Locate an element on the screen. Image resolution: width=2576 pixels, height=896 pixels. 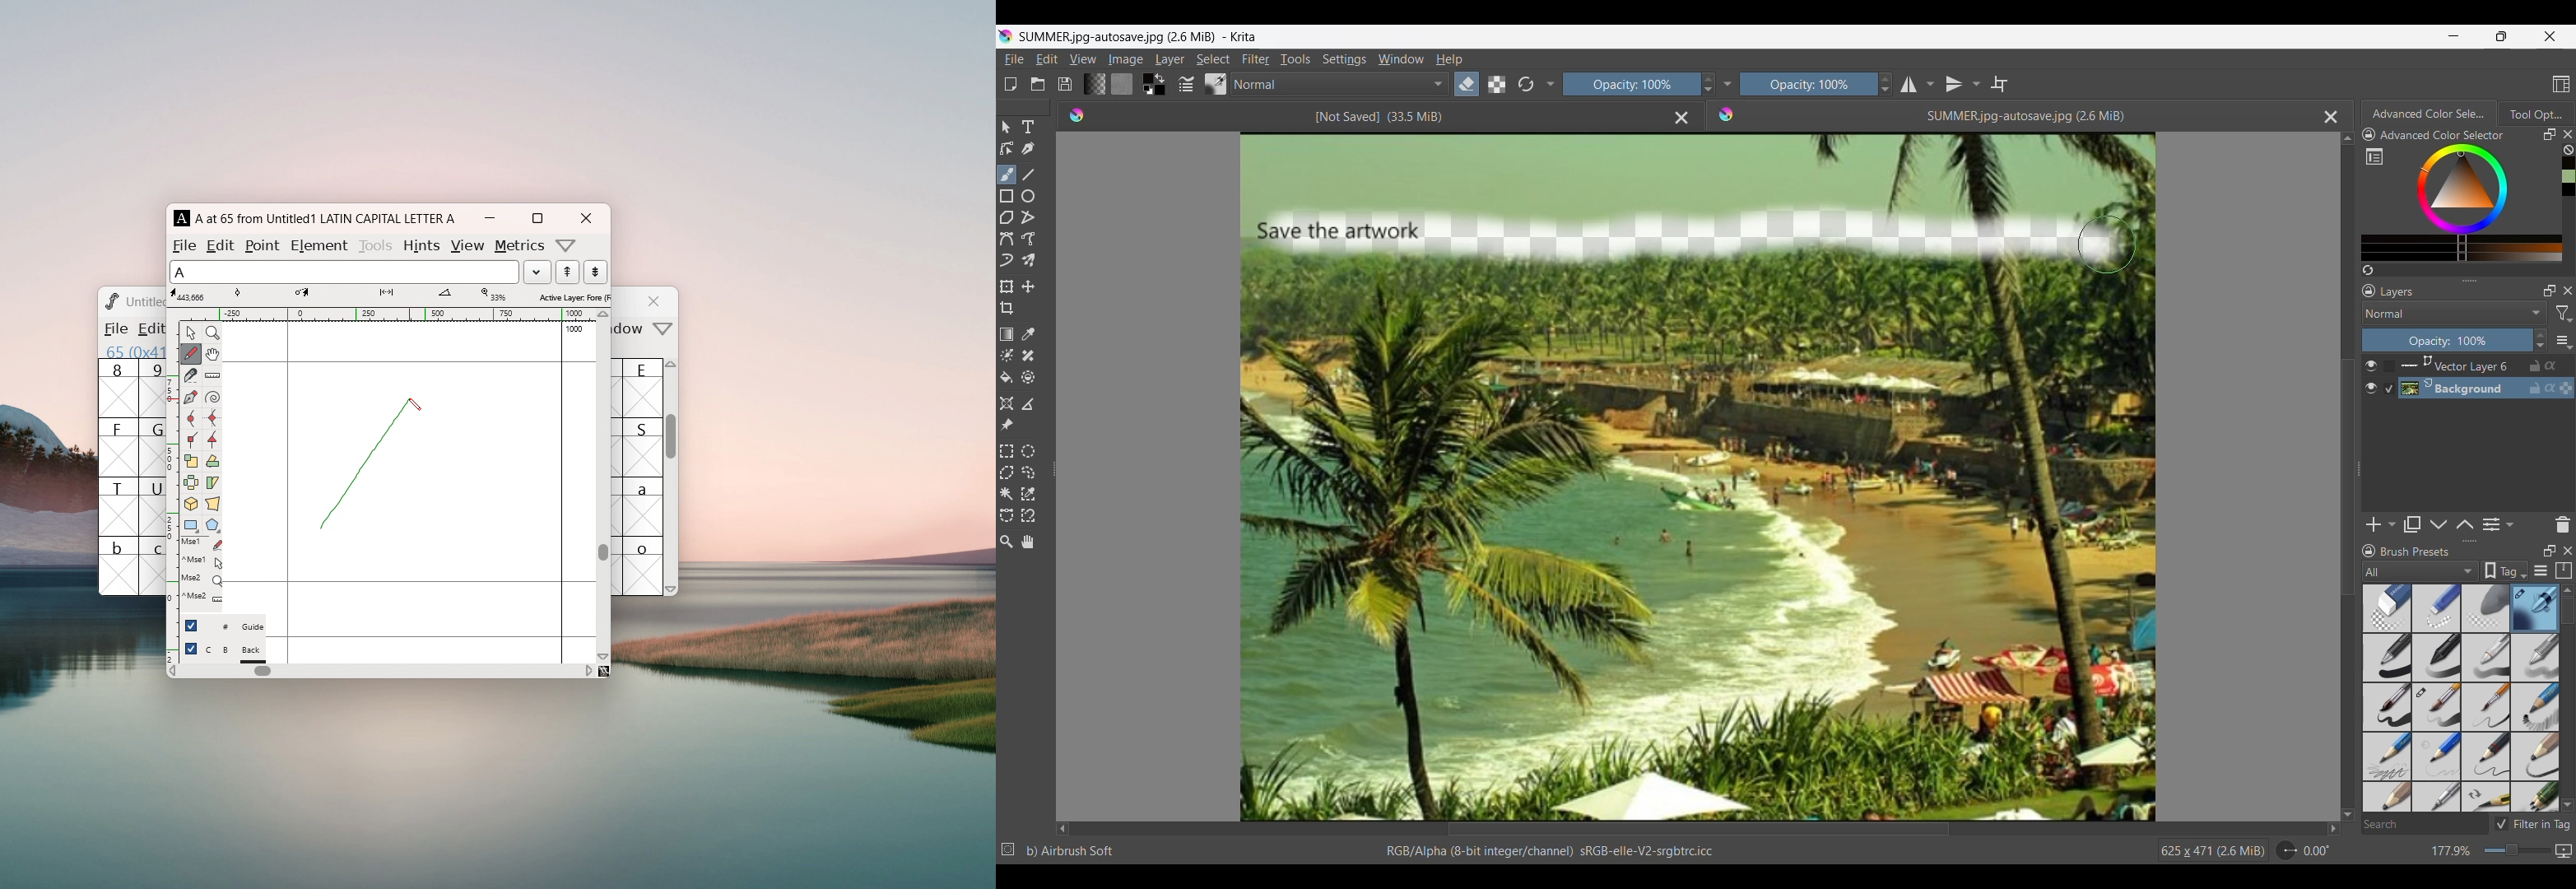
Magnetic curve selection tool is located at coordinates (1028, 515).